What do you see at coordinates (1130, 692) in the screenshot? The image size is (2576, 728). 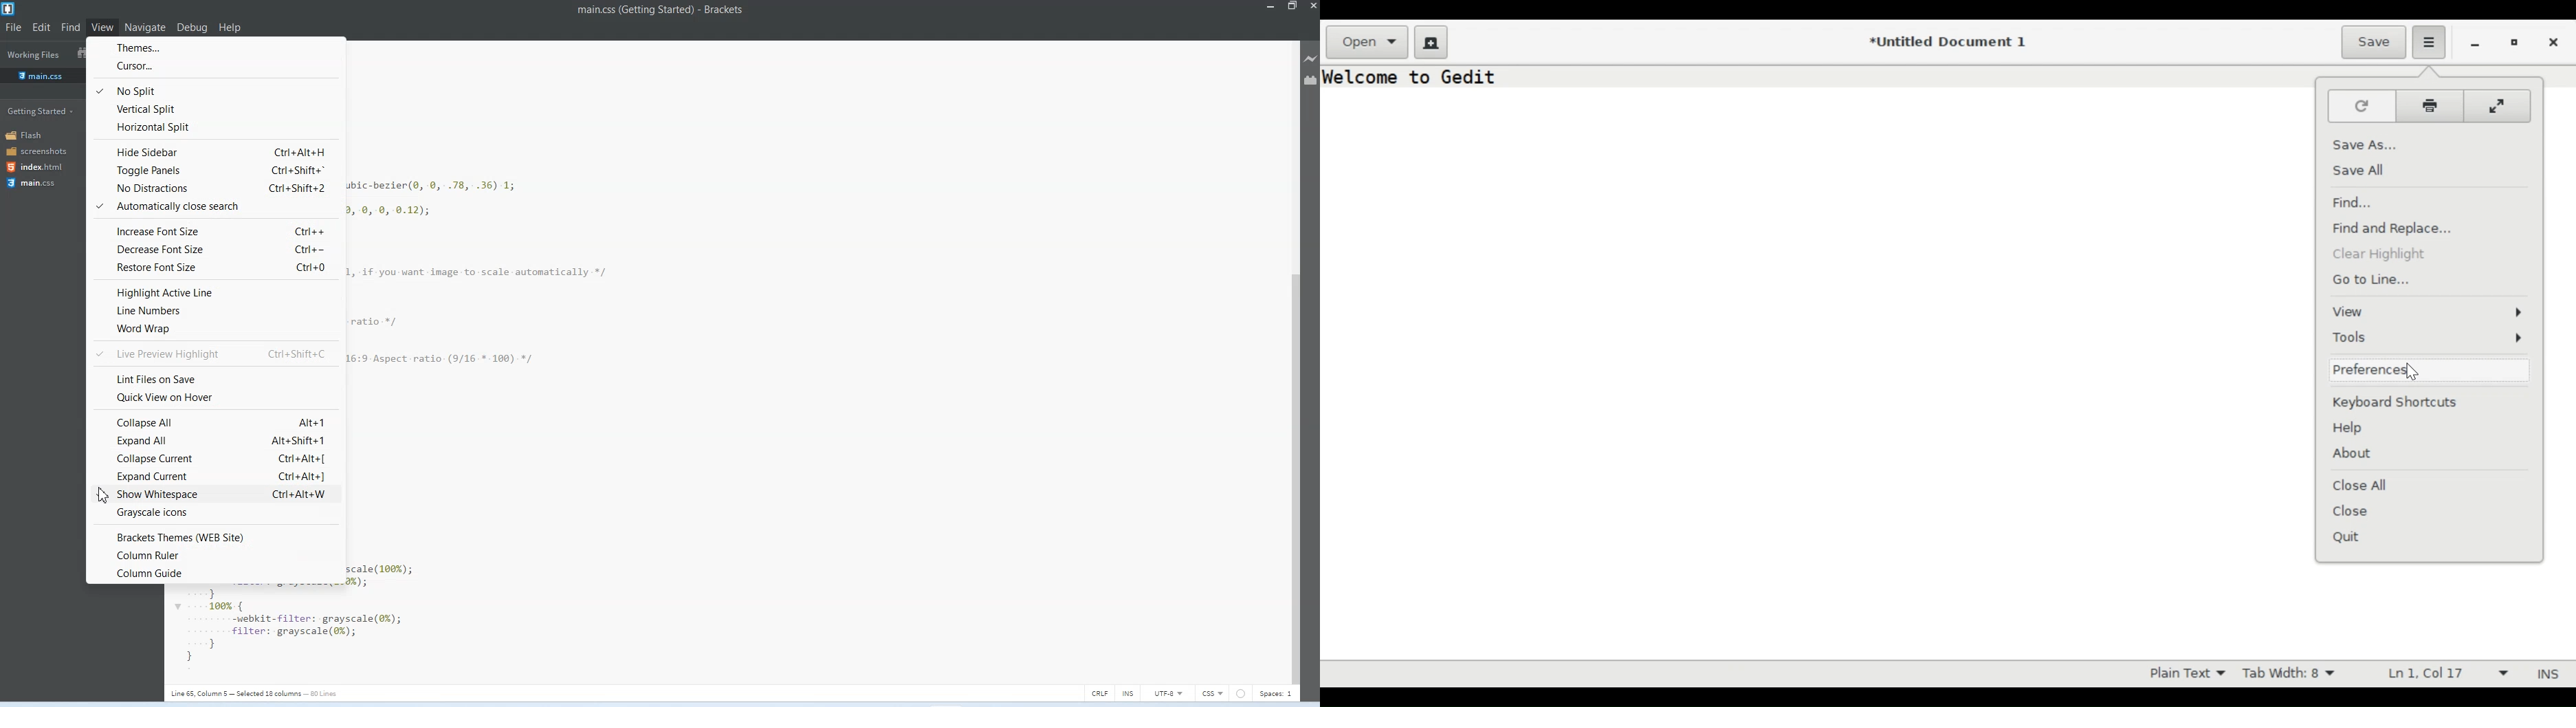 I see `INS` at bounding box center [1130, 692].